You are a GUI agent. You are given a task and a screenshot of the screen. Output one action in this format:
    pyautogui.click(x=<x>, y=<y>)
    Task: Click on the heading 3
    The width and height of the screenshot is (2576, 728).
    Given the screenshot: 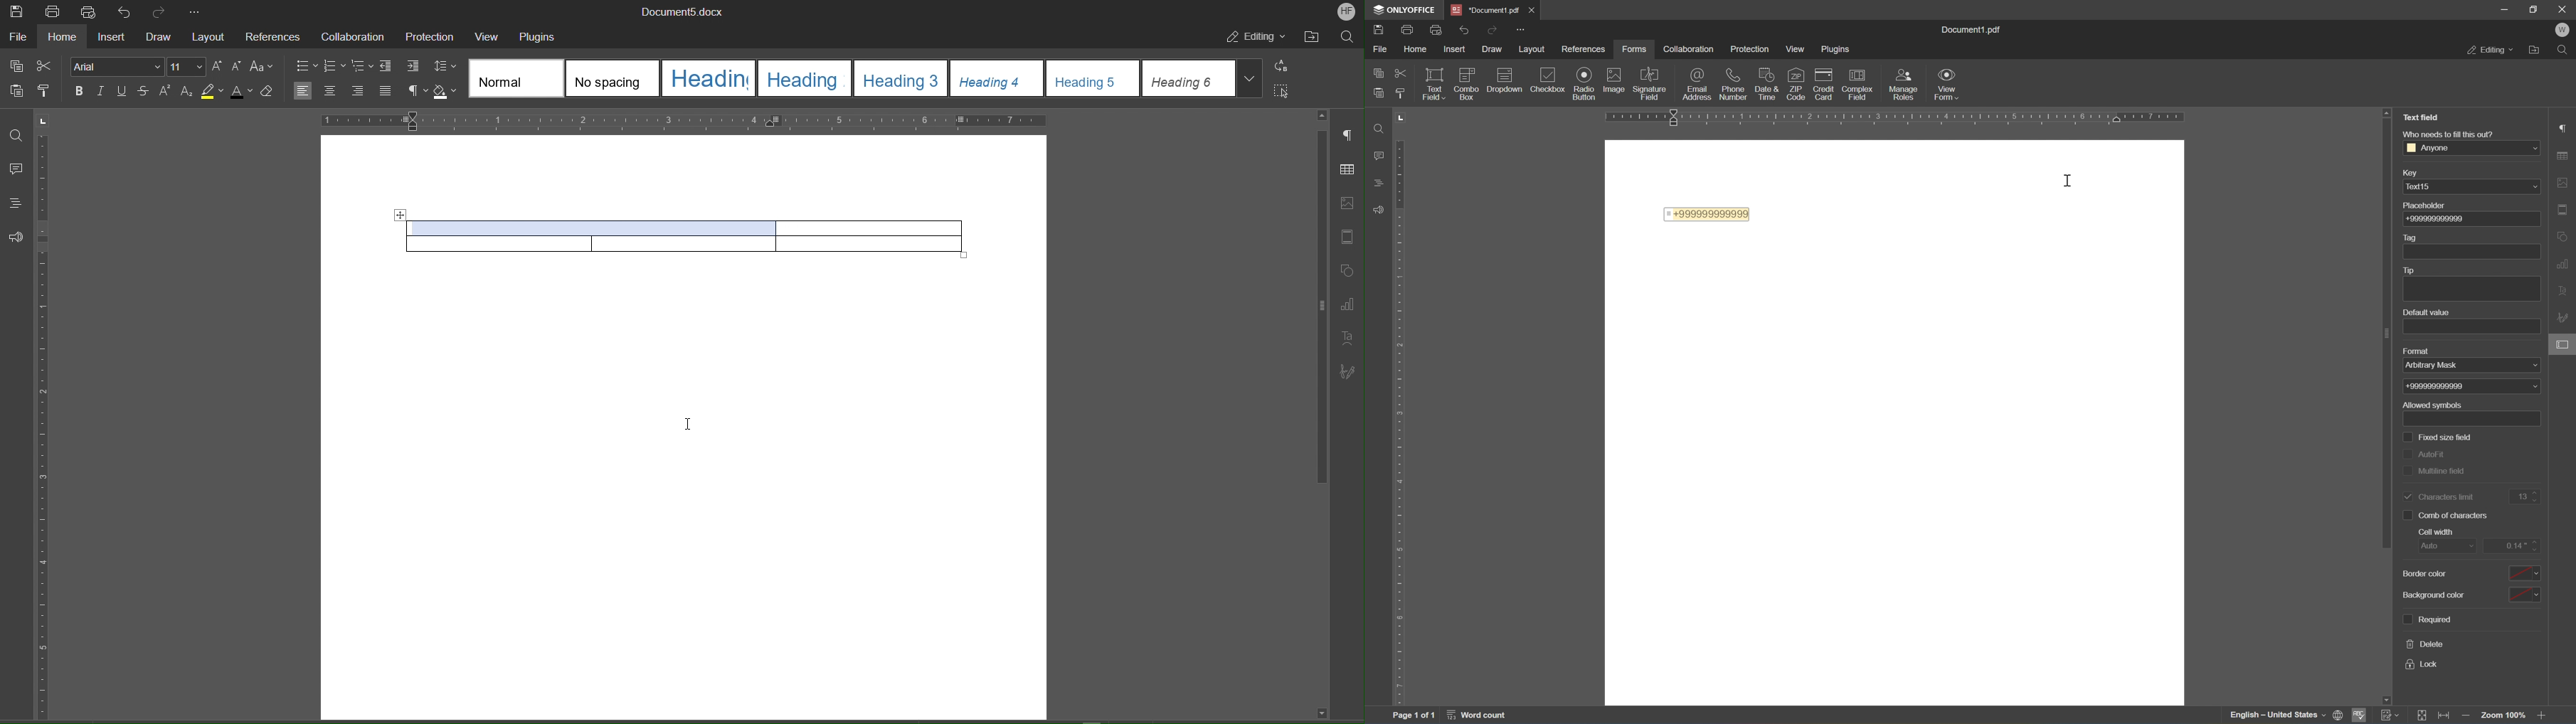 What is the action you would take?
    pyautogui.click(x=901, y=78)
    